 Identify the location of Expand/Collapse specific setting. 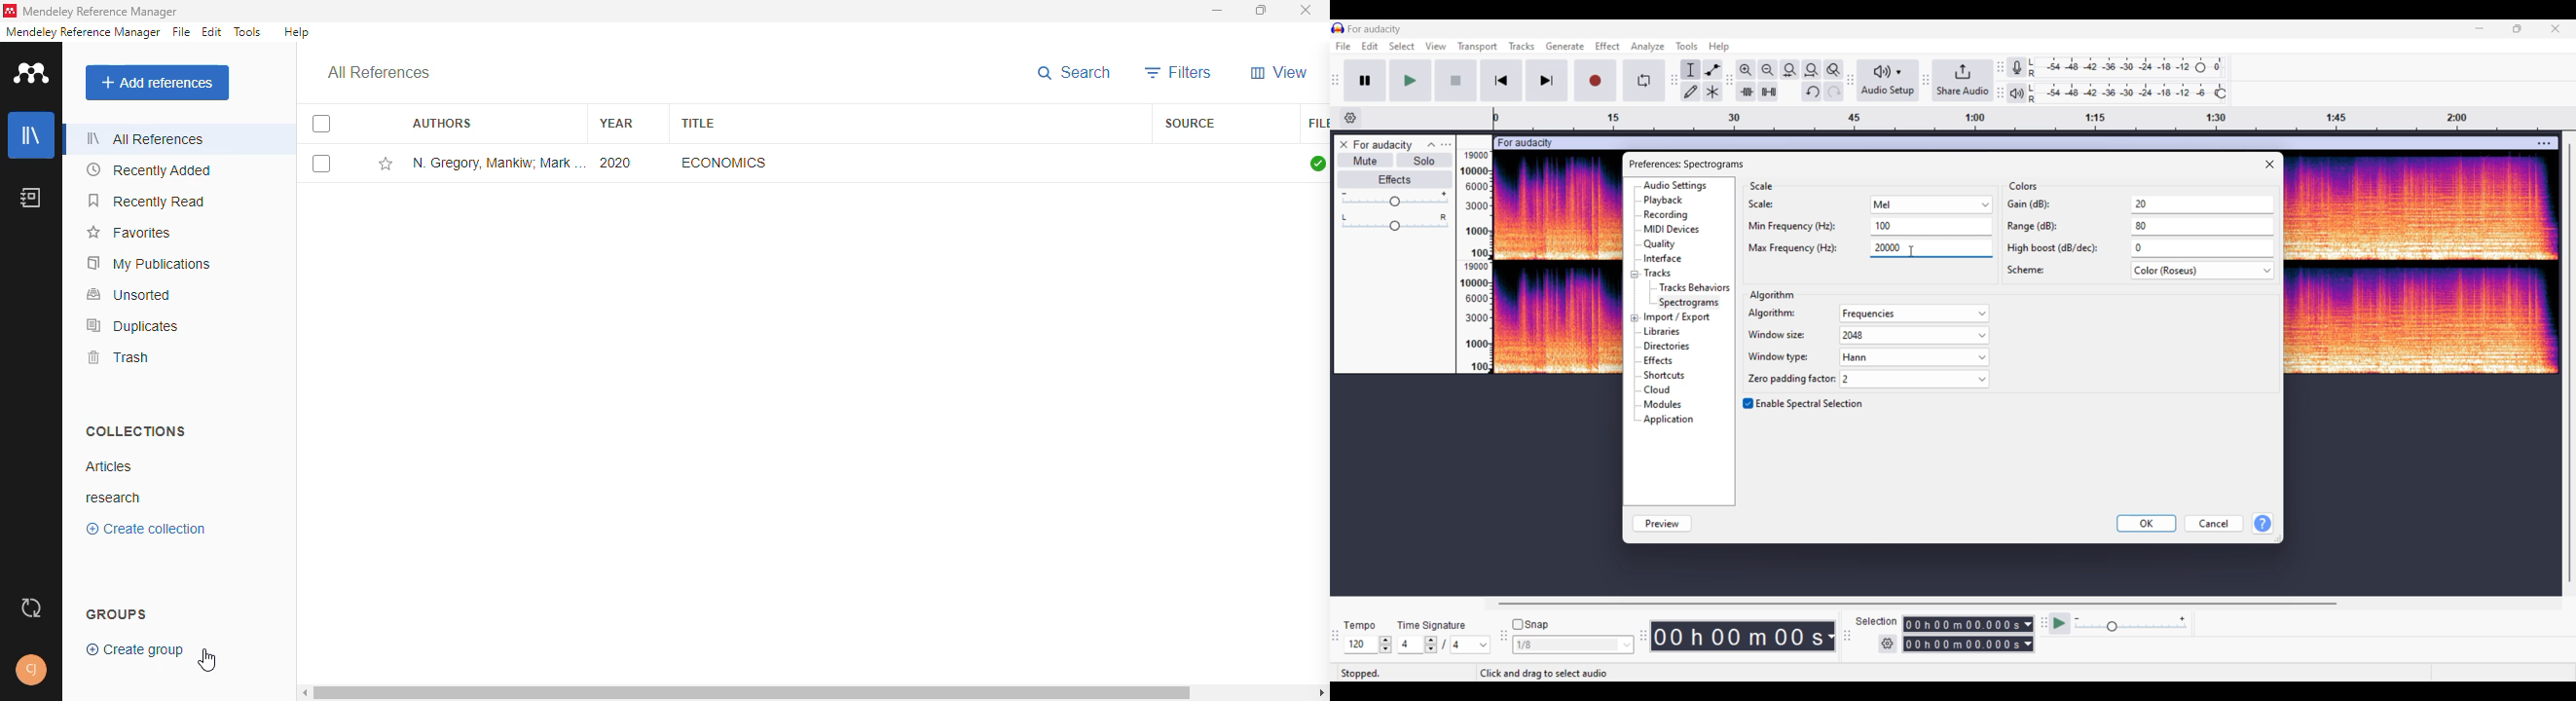
(1634, 297).